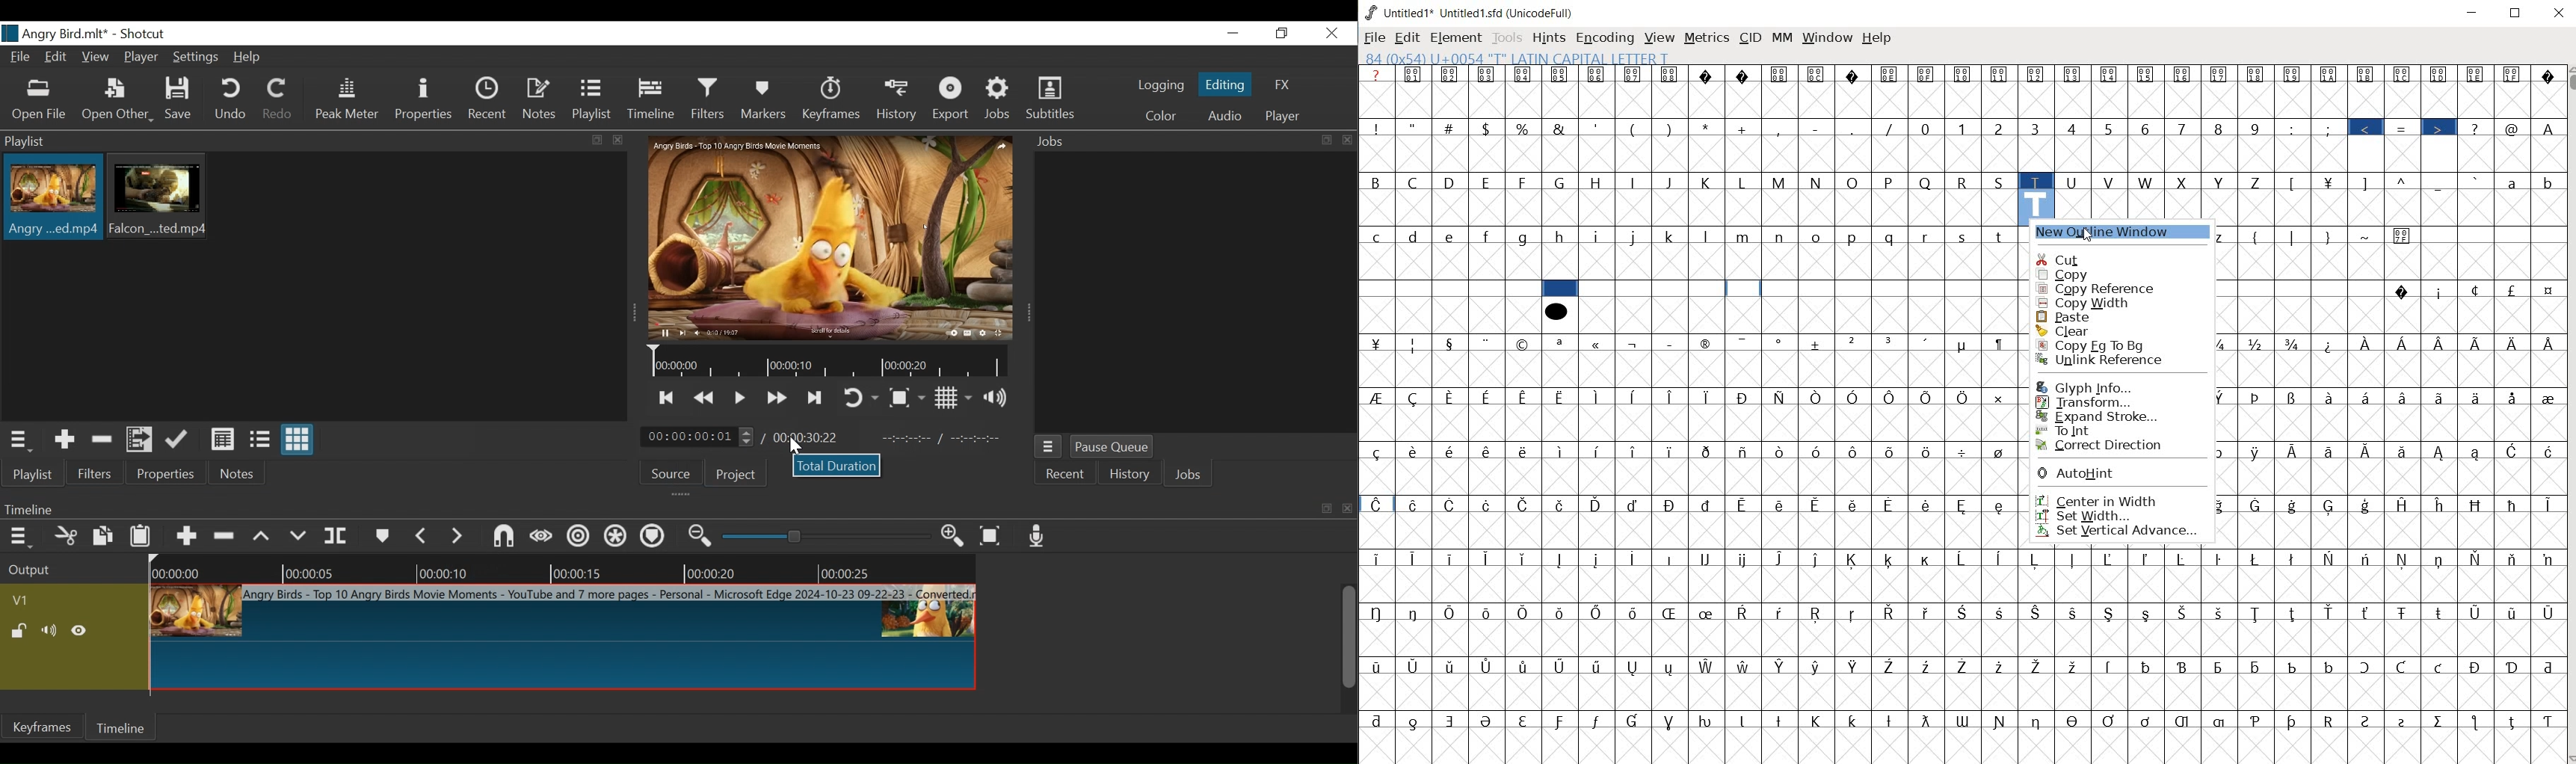 The width and height of the screenshot is (2576, 784). What do you see at coordinates (671, 473) in the screenshot?
I see `Source` at bounding box center [671, 473].